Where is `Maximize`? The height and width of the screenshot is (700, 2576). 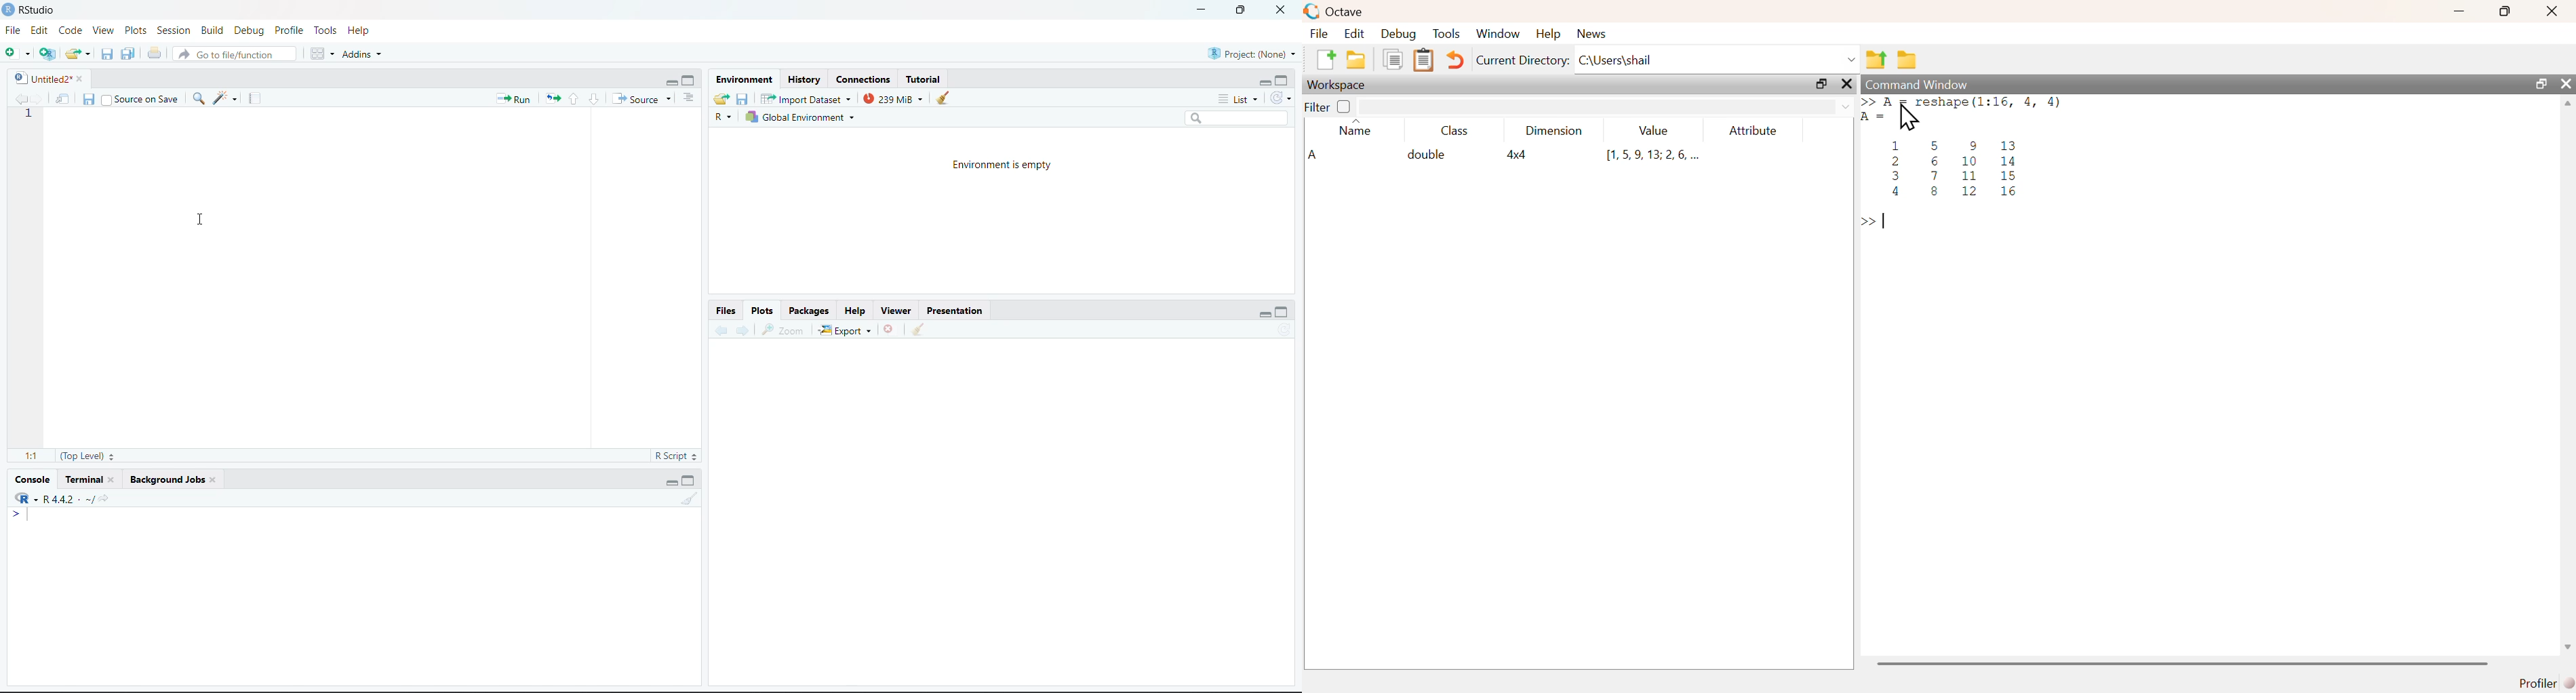
Maximize is located at coordinates (1284, 79).